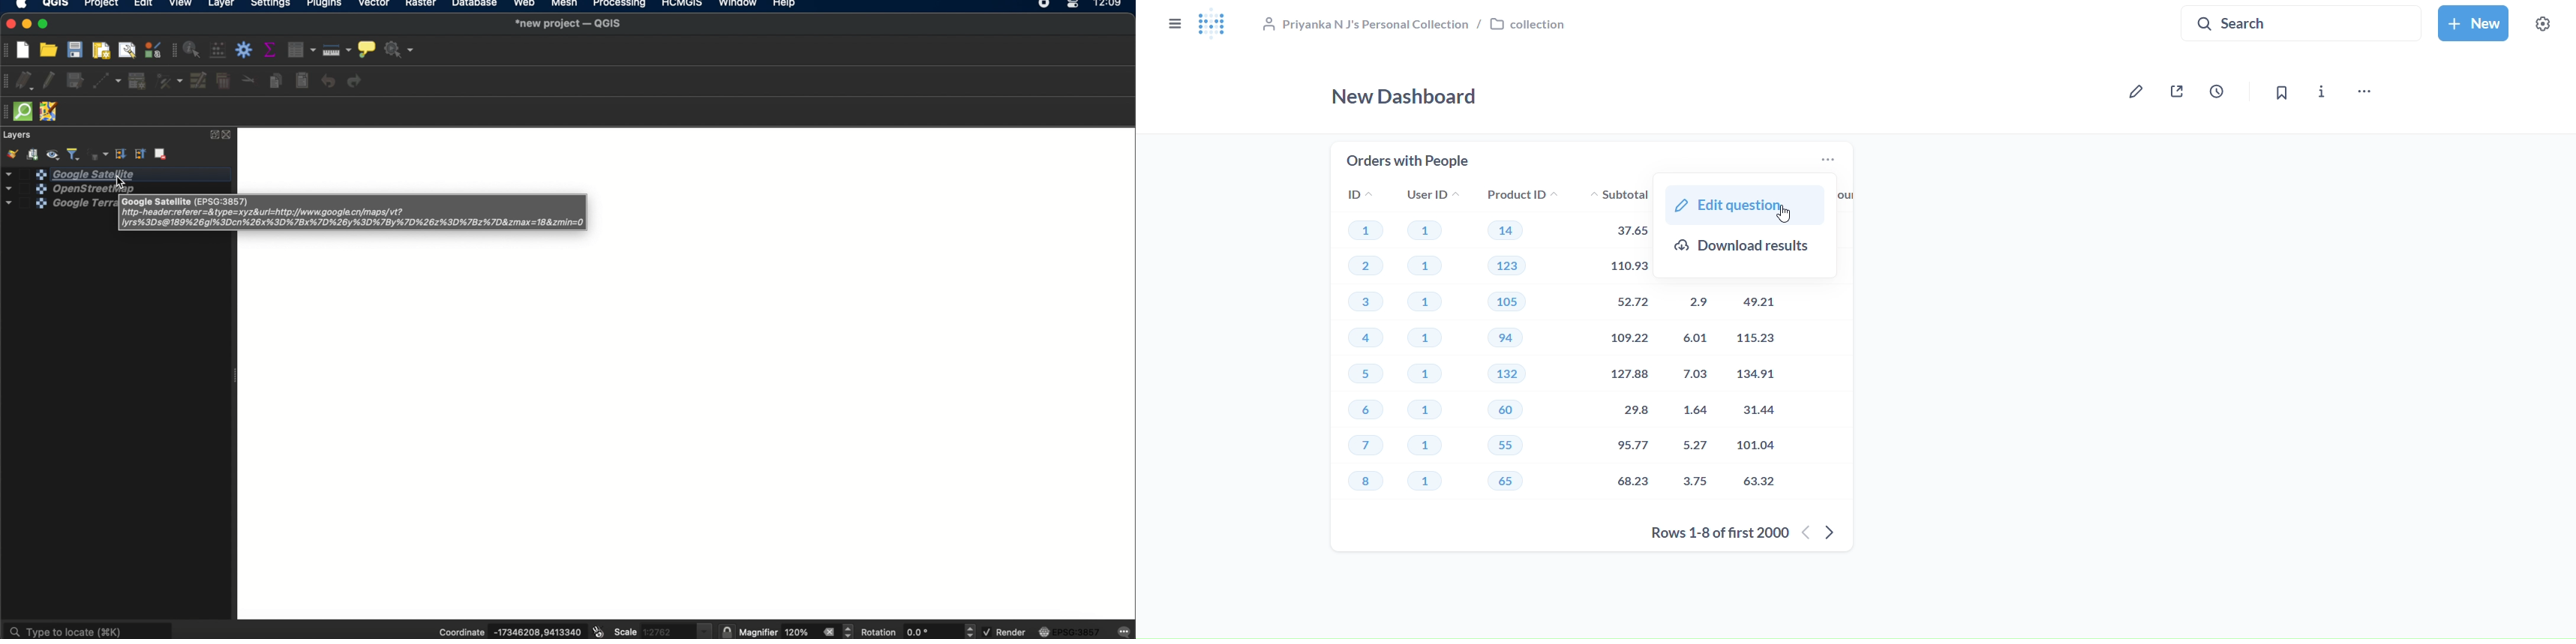 The height and width of the screenshot is (644, 2576). What do you see at coordinates (681, 5) in the screenshot?
I see `HCMGIS` at bounding box center [681, 5].